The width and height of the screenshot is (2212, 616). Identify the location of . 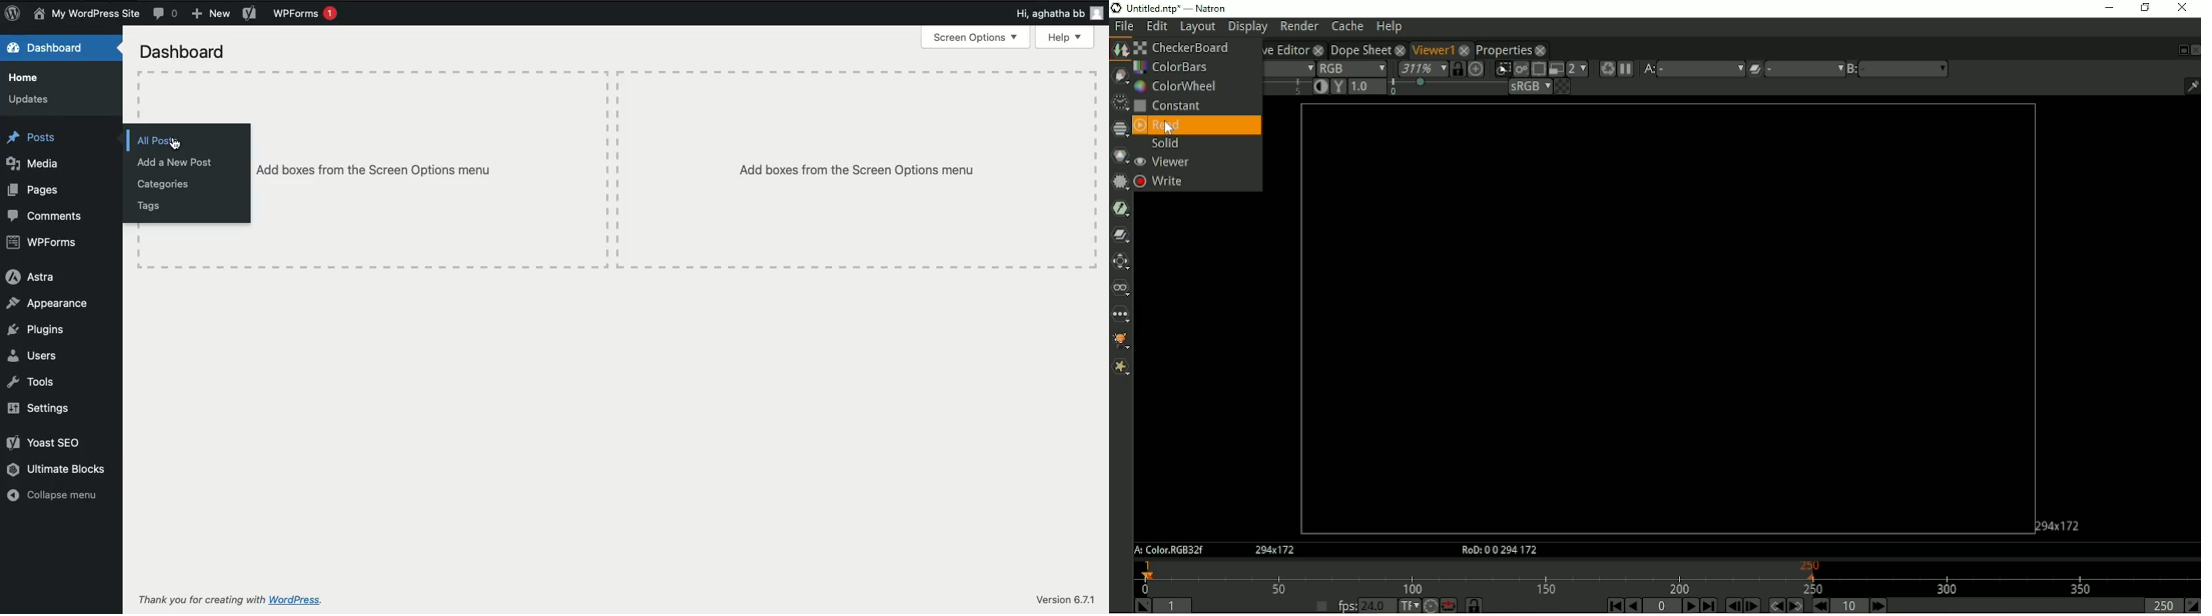
(430, 169).